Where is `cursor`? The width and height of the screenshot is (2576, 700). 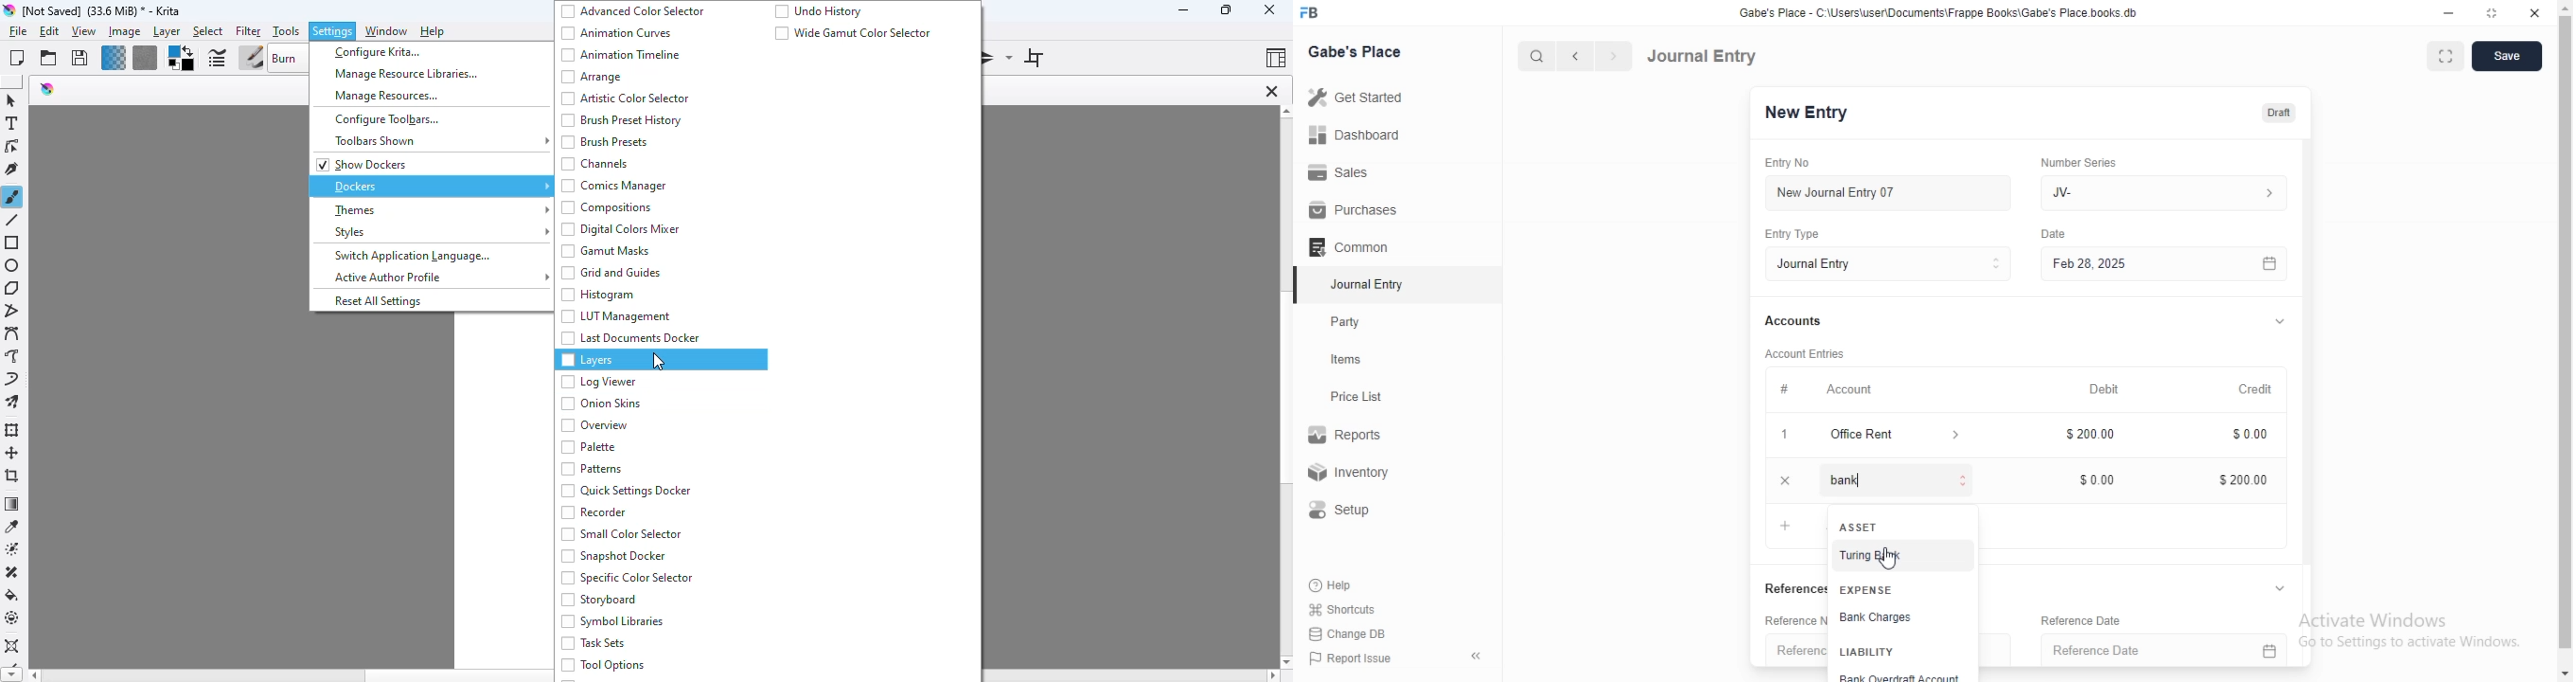 cursor is located at coordinates (1890, 561).